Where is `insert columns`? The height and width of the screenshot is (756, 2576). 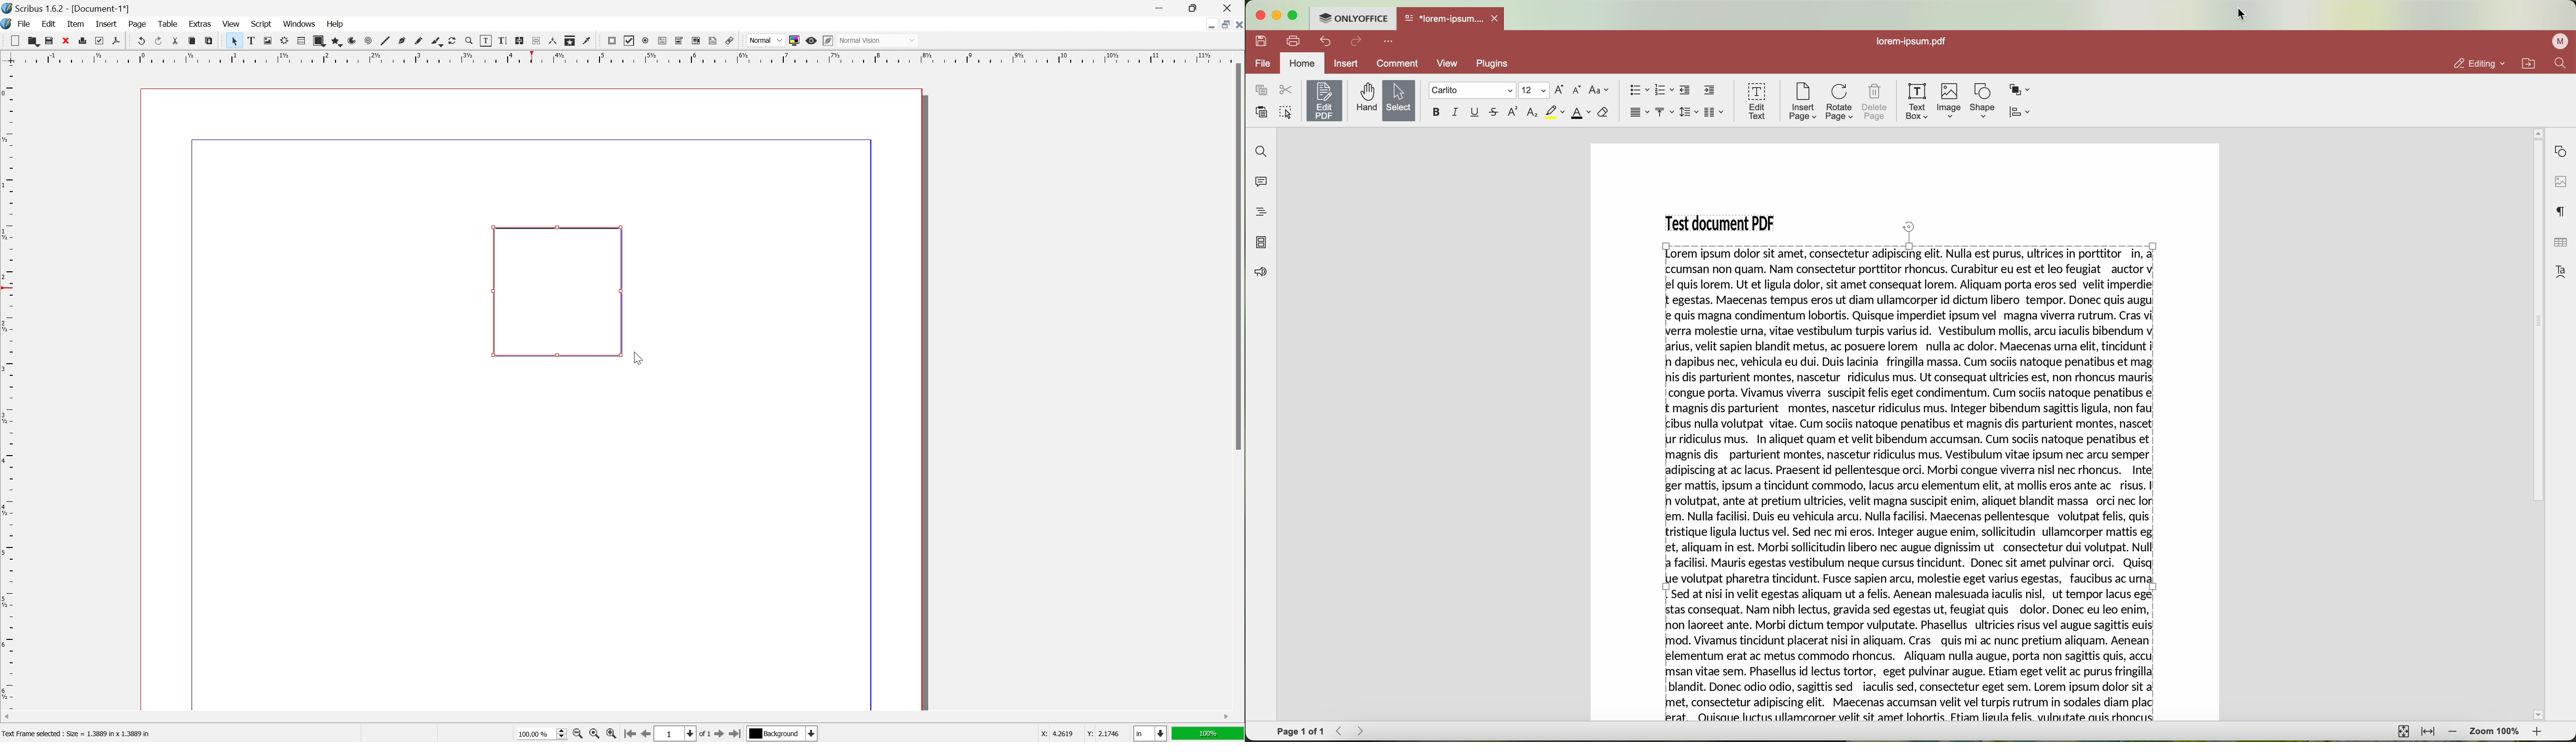
insert columns is located at coordinates (1713, 112).